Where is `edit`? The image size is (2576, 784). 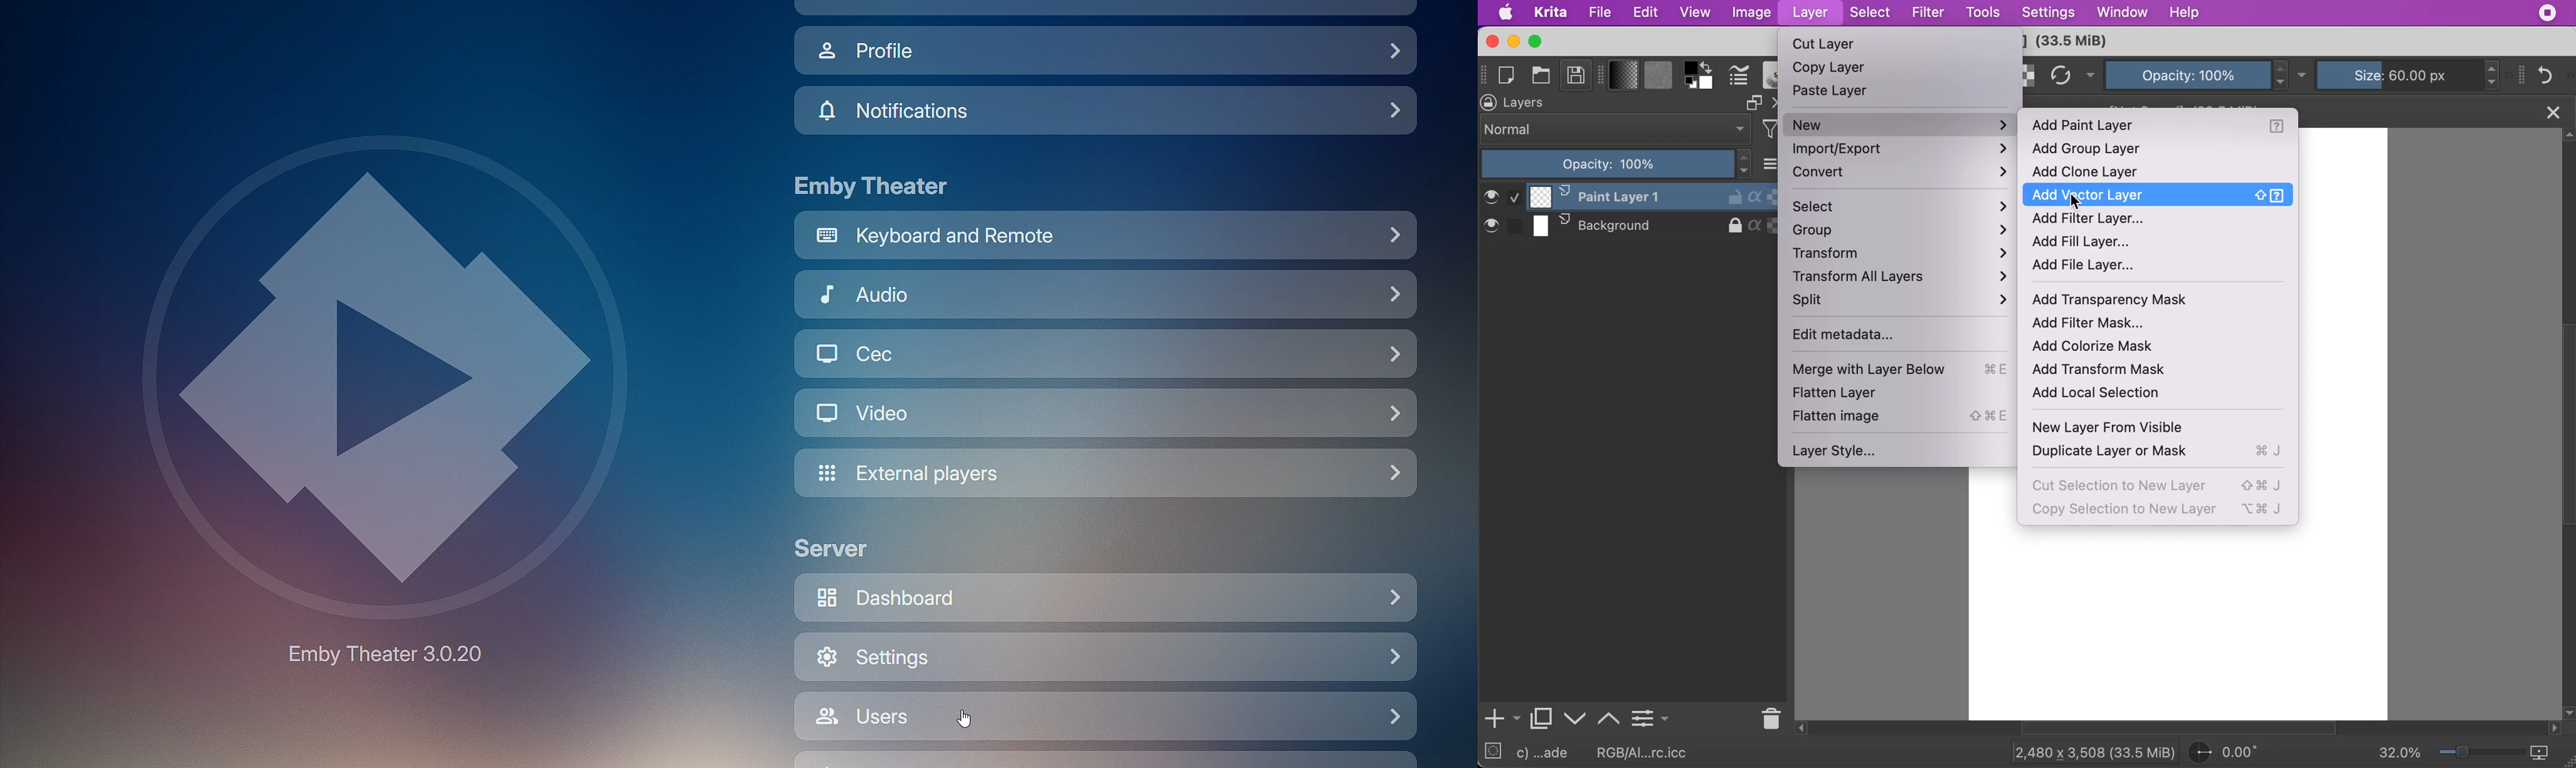 edit is located at coordinates (1646, 13).